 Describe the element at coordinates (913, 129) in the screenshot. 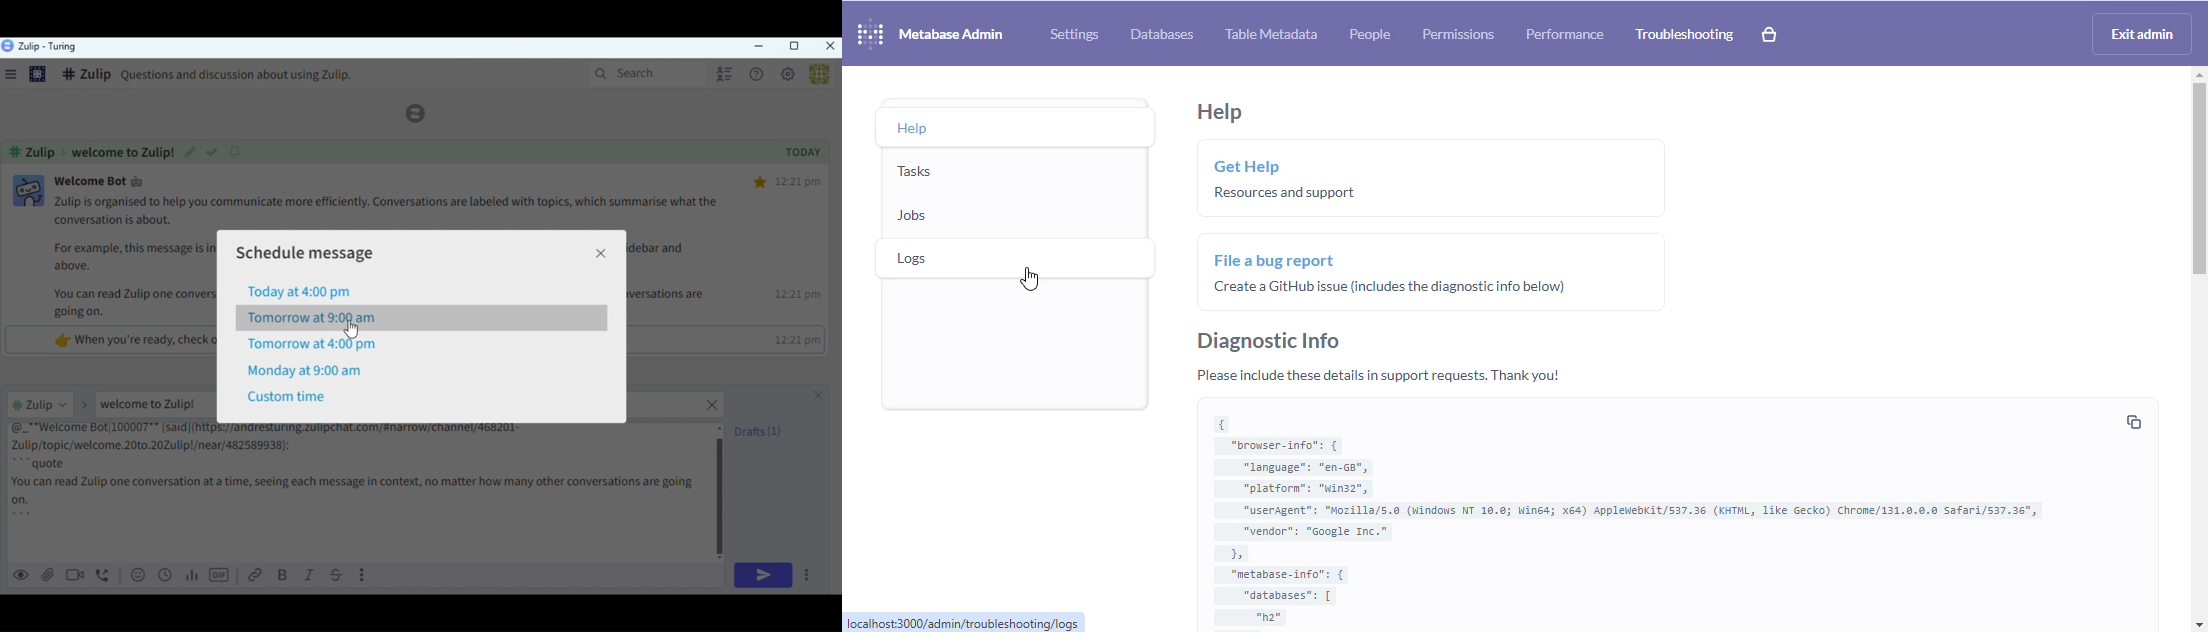

I see `help` at that location.